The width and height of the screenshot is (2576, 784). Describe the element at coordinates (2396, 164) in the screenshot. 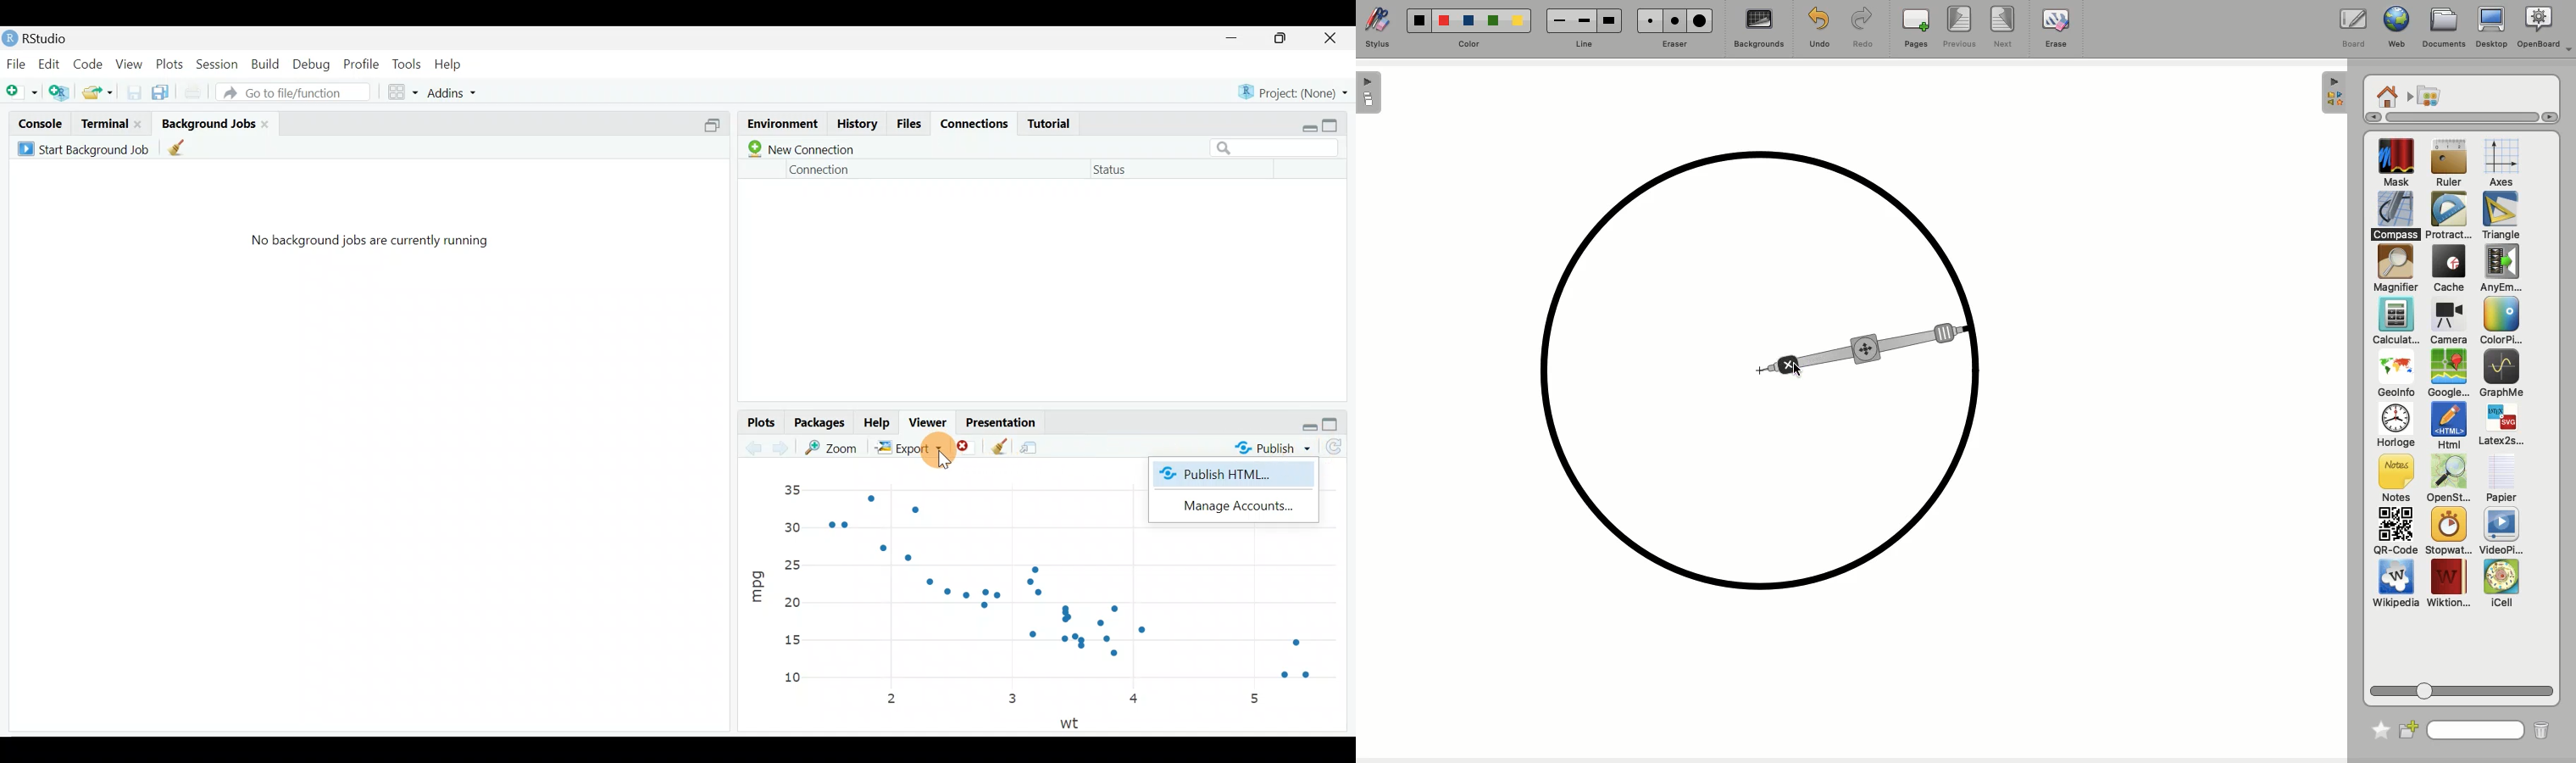

I see `Mask` at that location.